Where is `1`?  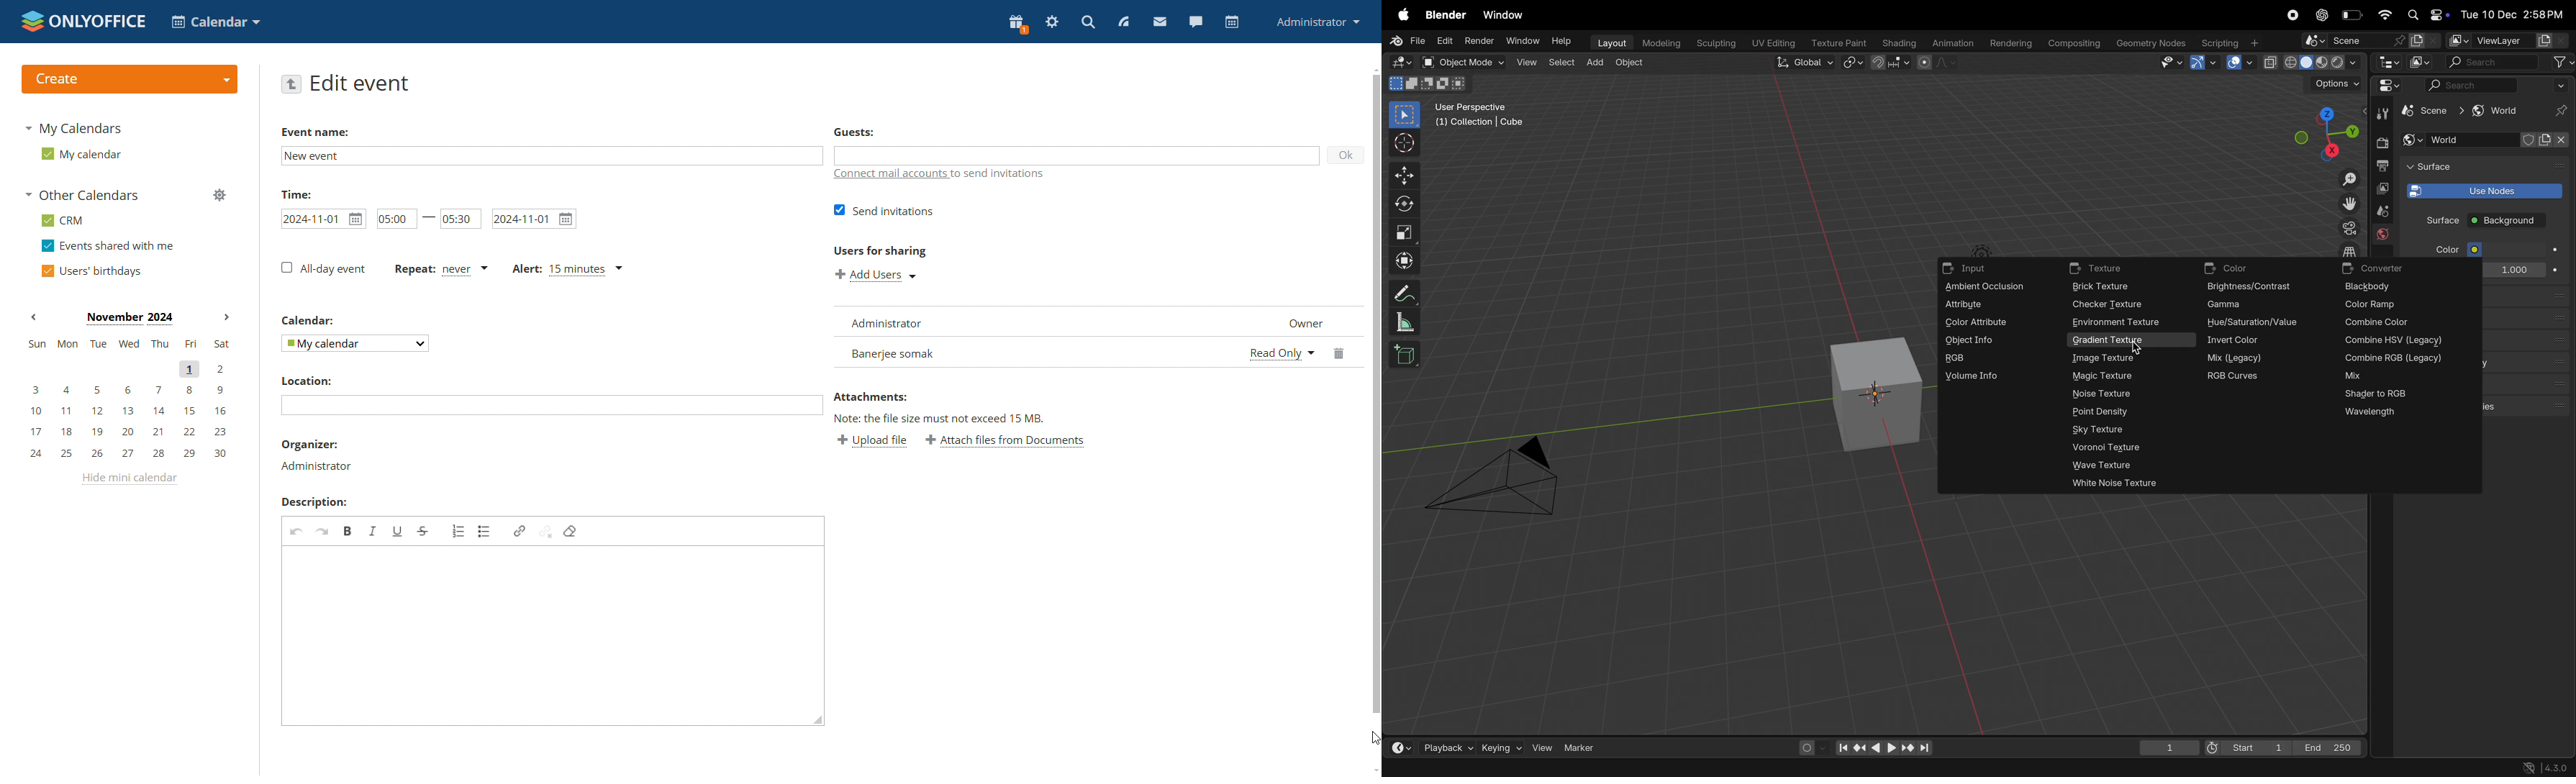
1 is located at coordinates (2164, 745).